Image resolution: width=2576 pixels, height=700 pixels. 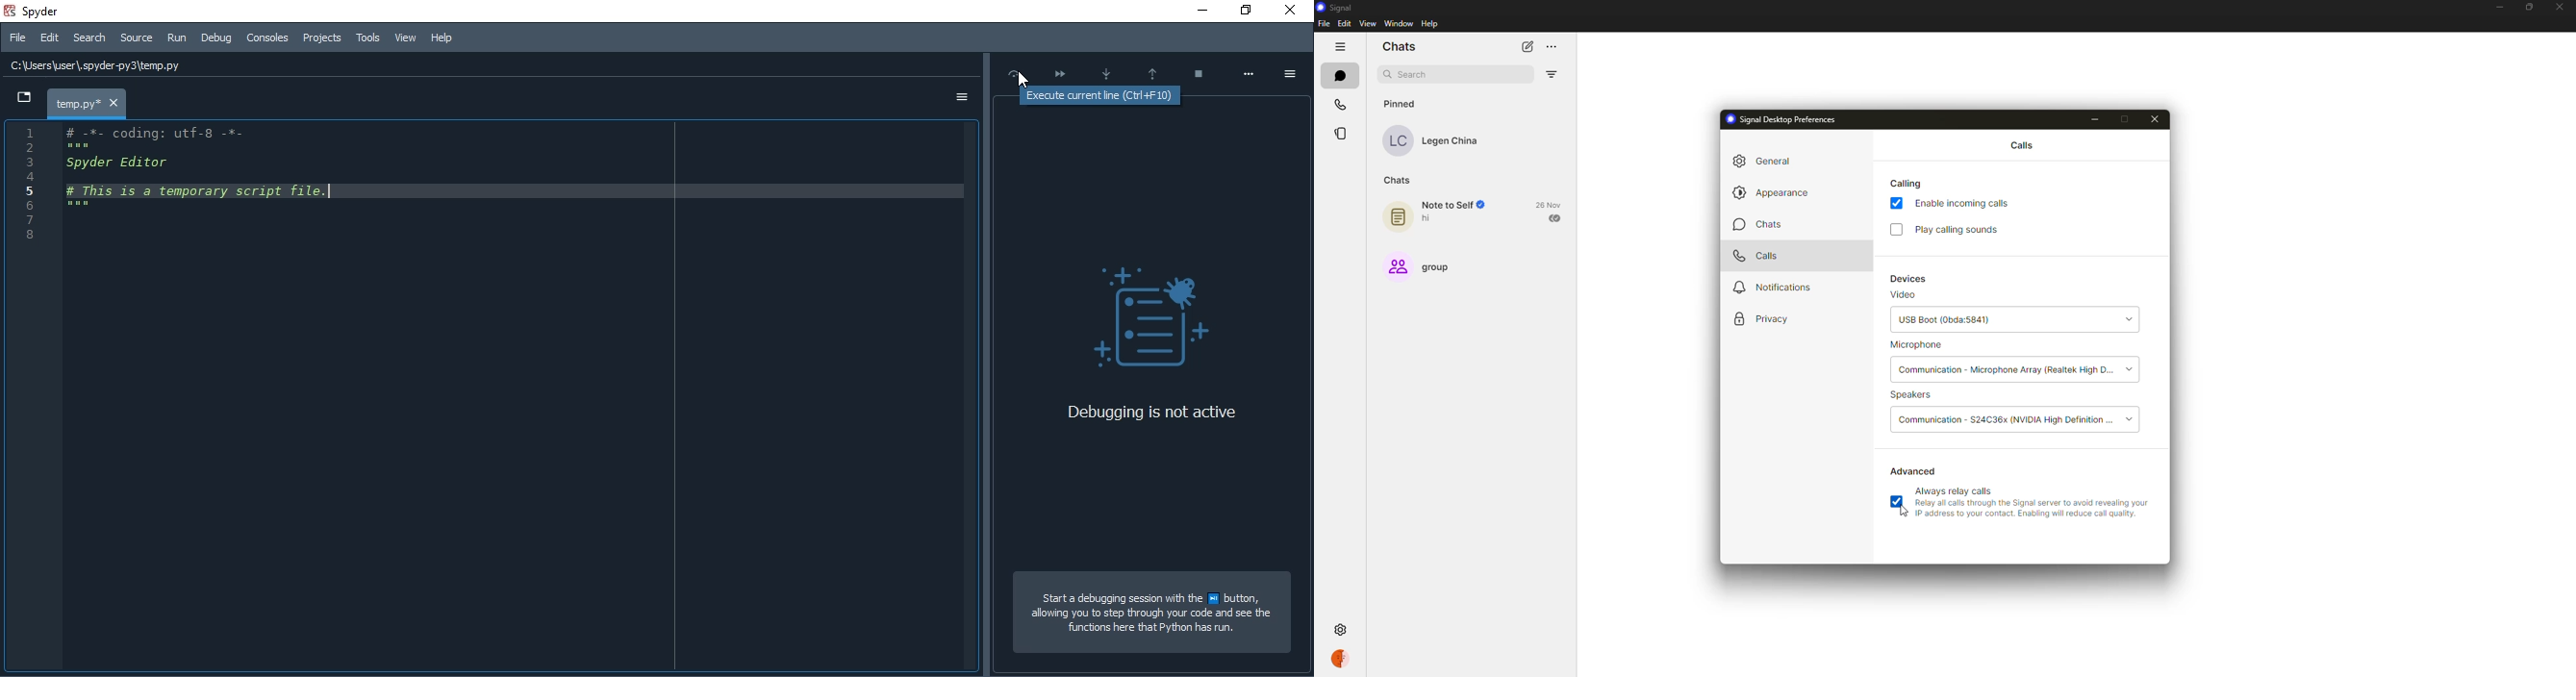 What do you see at coordinates (1395, 266) in the screenshot?
I see `group` at bounding box center [1395, 266].